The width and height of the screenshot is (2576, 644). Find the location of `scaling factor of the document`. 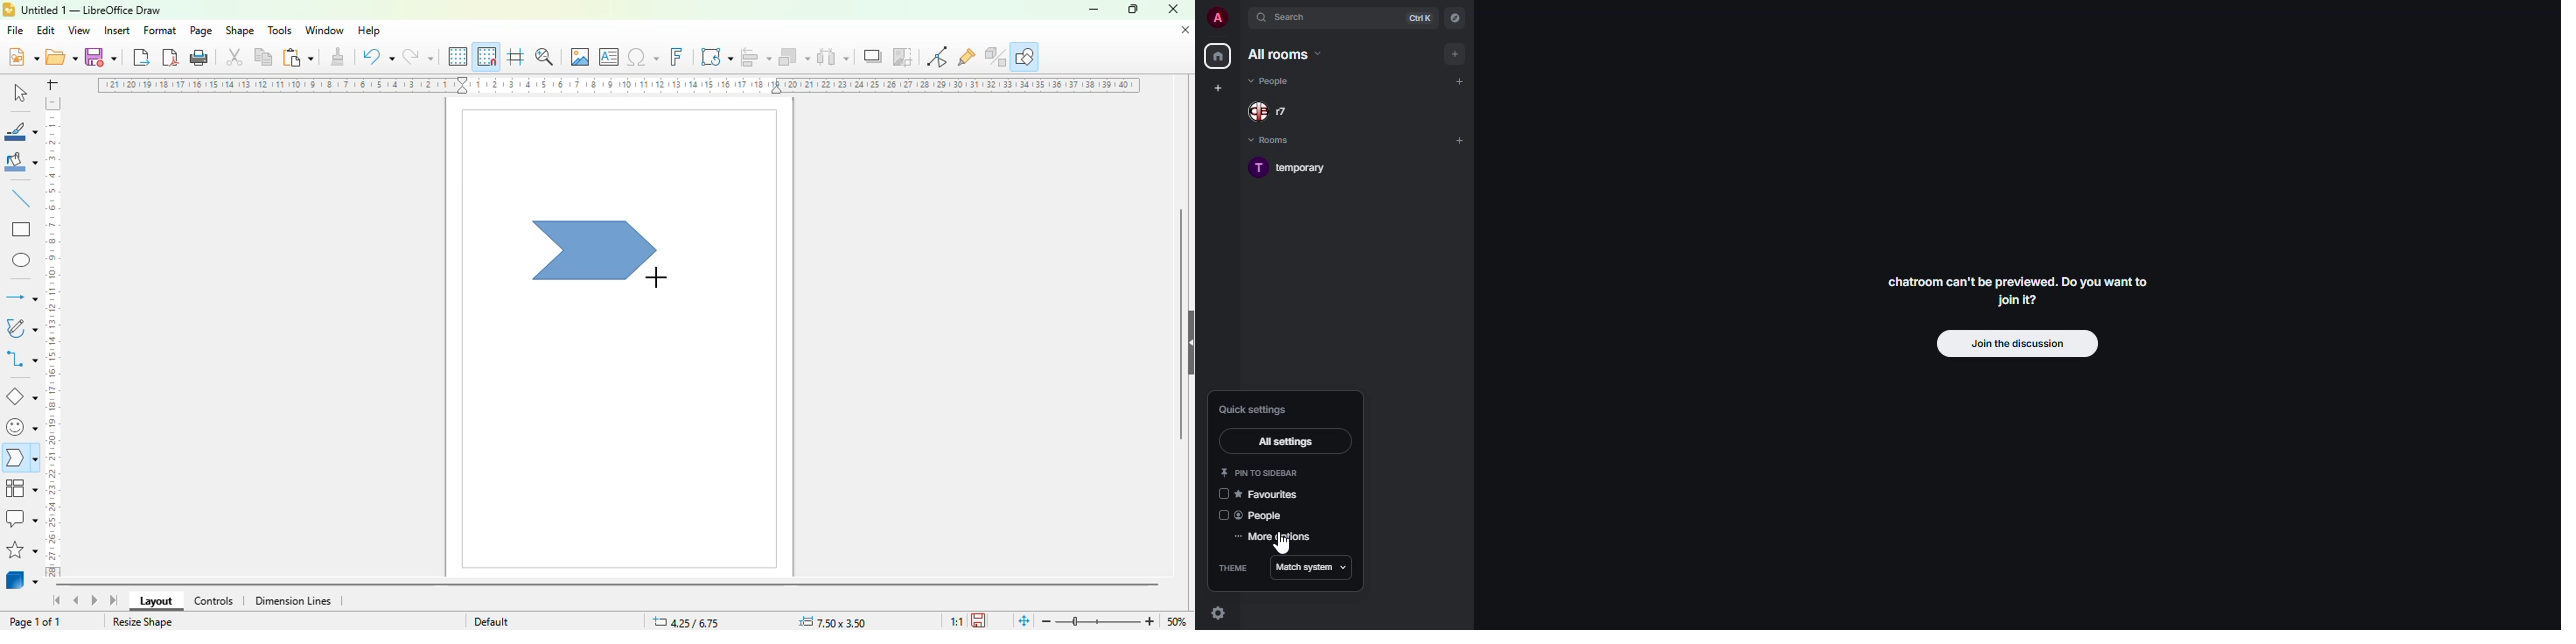

scaling factor of the document is located at coordinates (956, 621).